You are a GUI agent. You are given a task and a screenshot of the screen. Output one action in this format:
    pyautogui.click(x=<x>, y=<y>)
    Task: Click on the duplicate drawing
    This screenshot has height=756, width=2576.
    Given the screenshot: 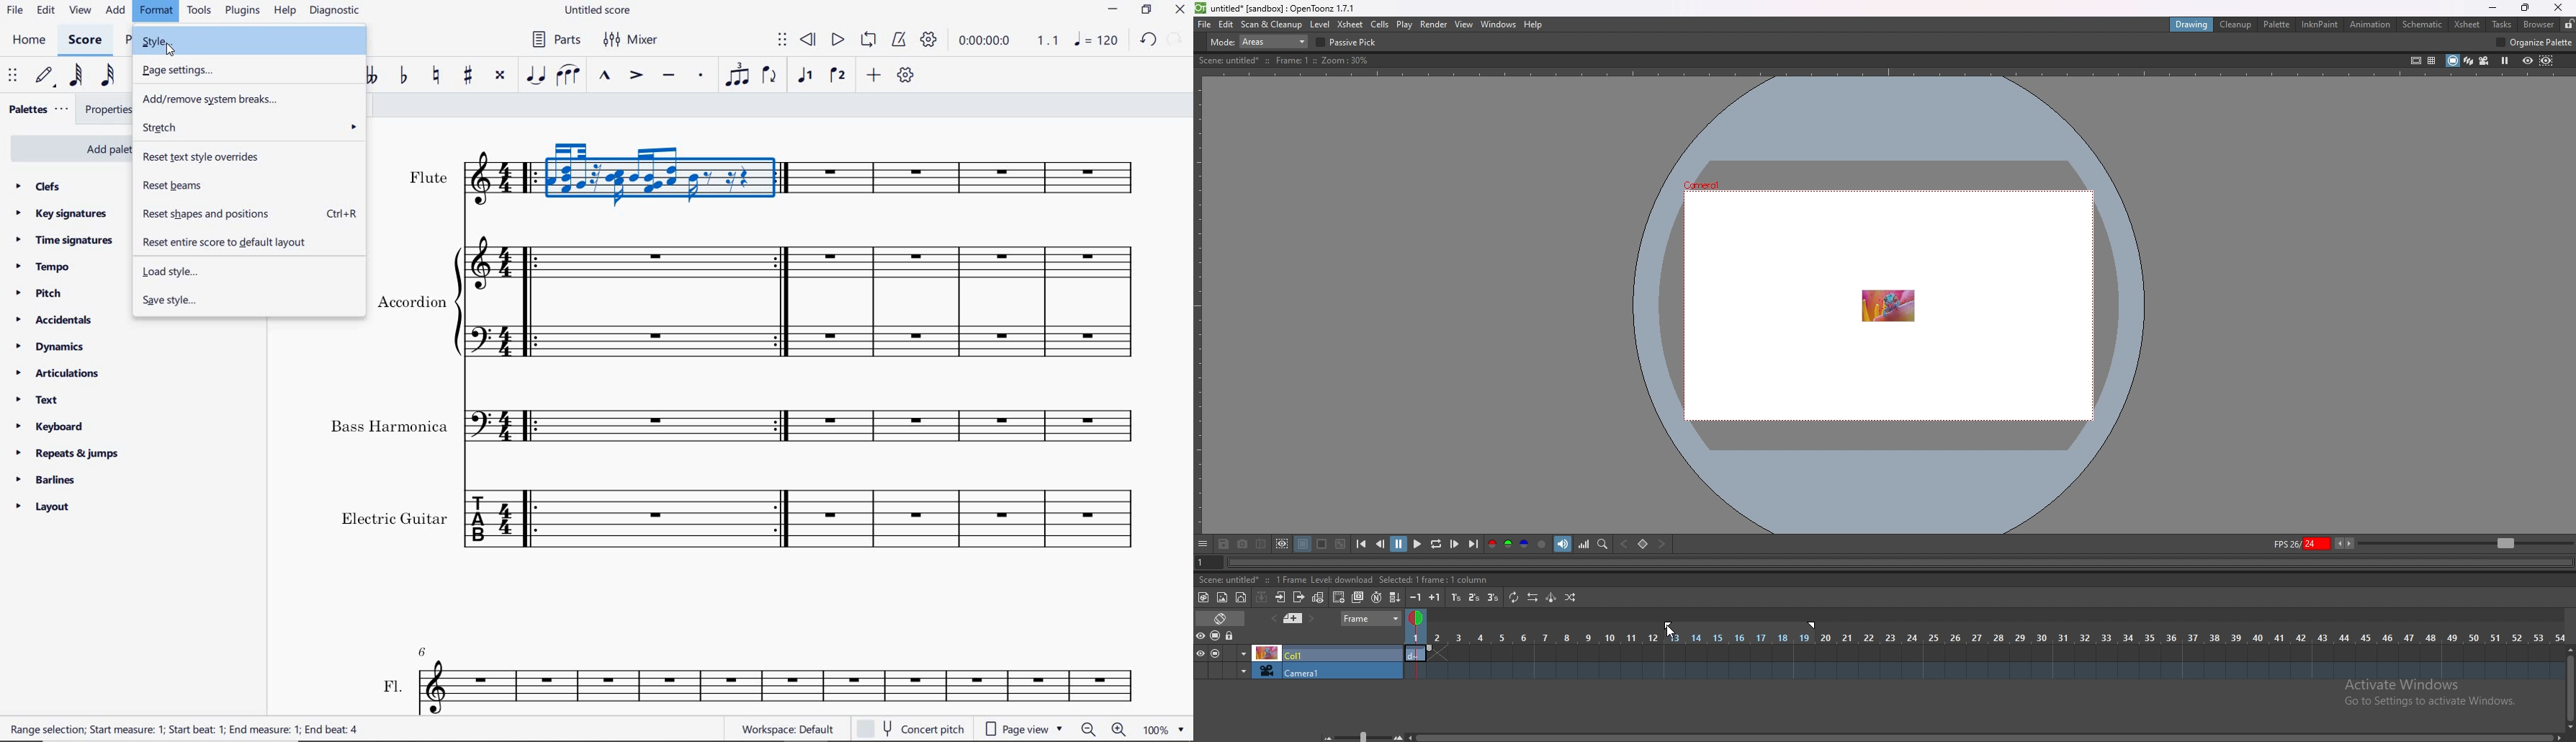 What is the action you would take?
    pyautogui.click(x=1358, y=597)
    